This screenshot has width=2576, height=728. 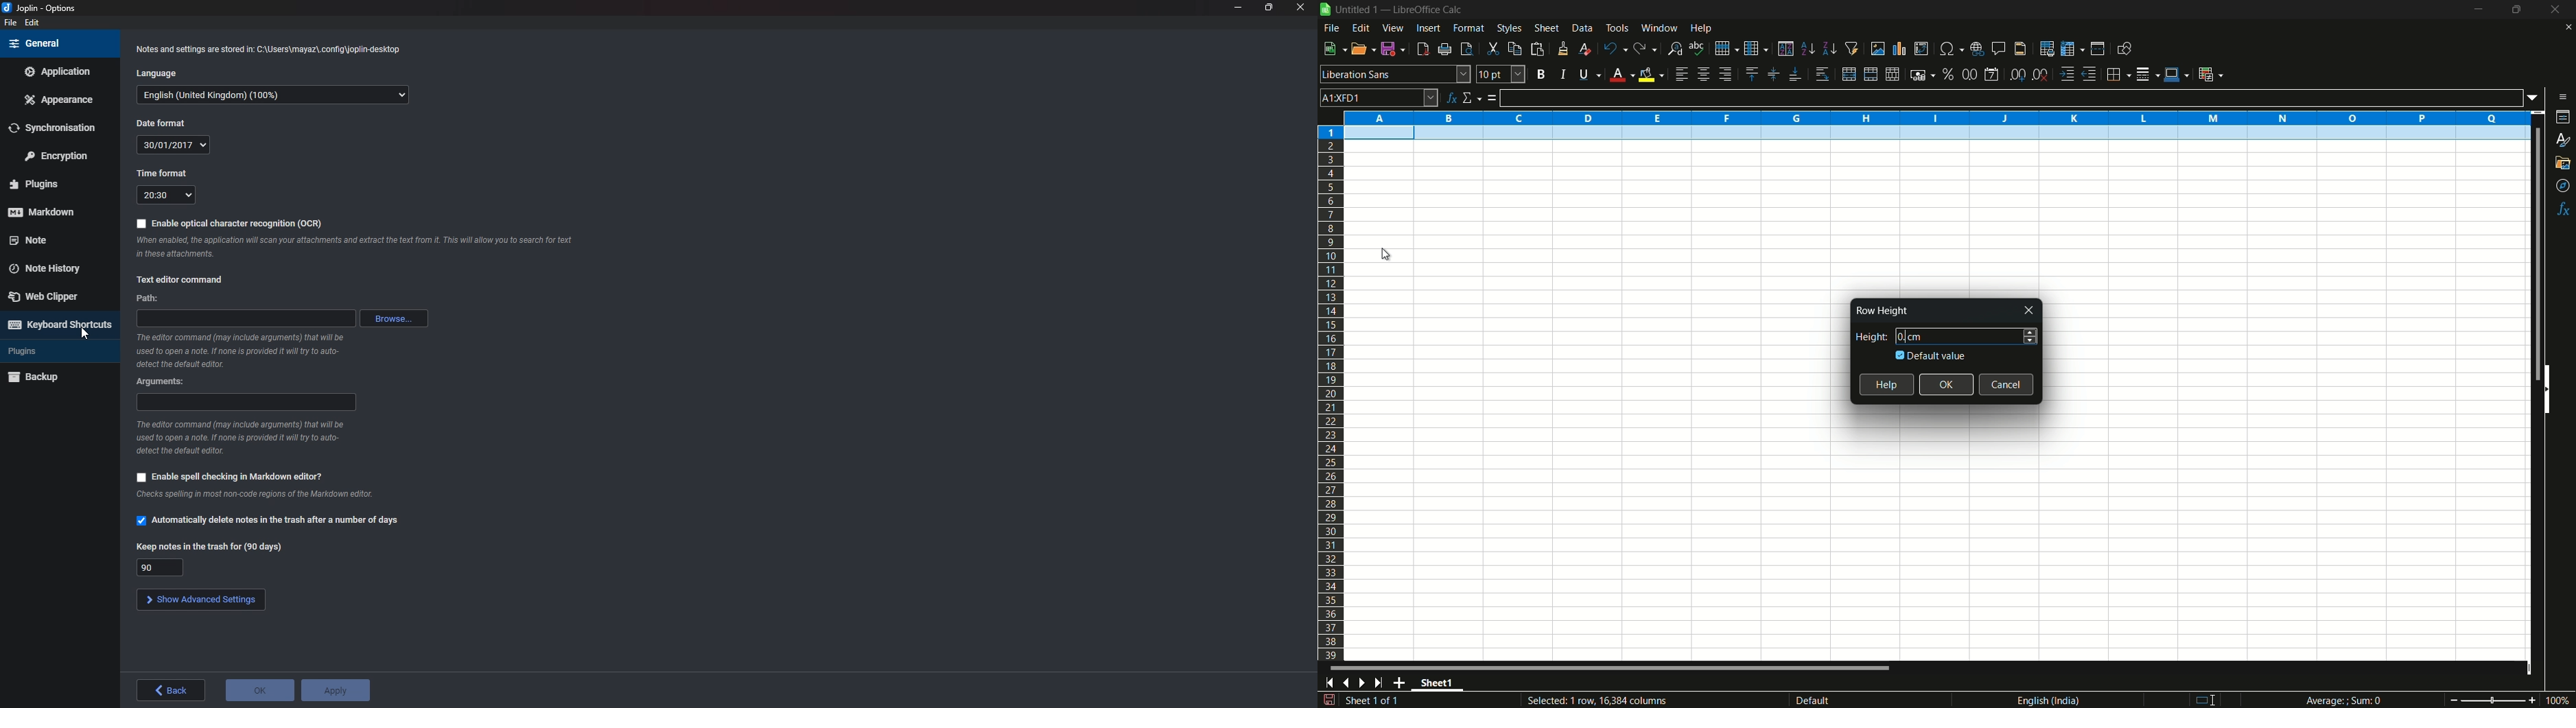 What do you see at coordinates (268, 51) in the screenshot?
I see `Info` at bounding box center [268, 51].